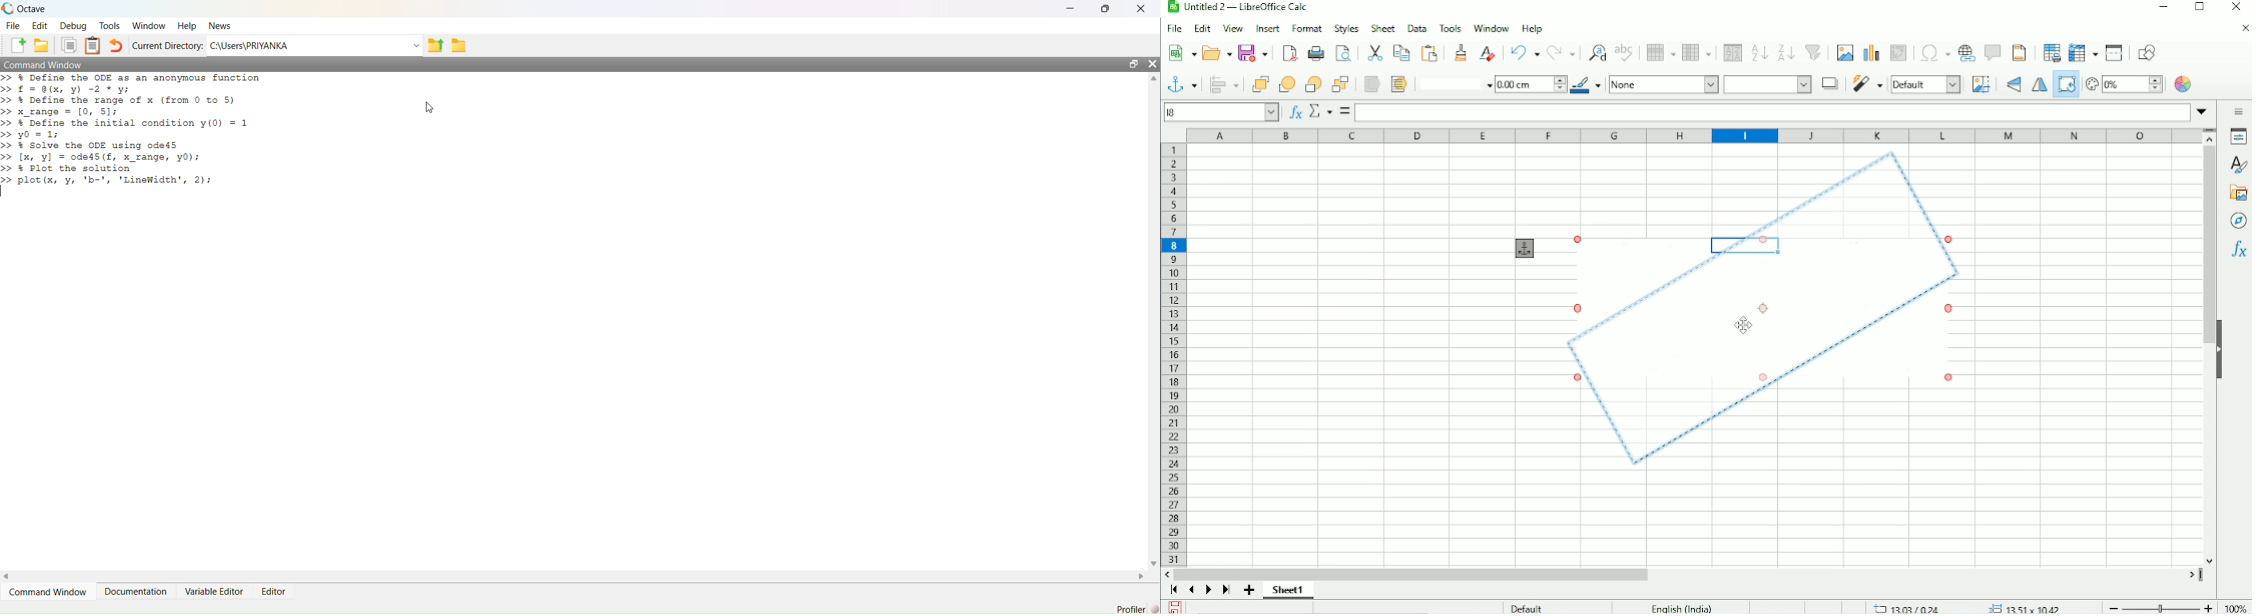 Image resolution: width=2268 pixels, height=616 pixels. What do you see at coordinates (1459, 53) in the screenshot?
I see `Clone formatting` at bounding box center [1459, 53].